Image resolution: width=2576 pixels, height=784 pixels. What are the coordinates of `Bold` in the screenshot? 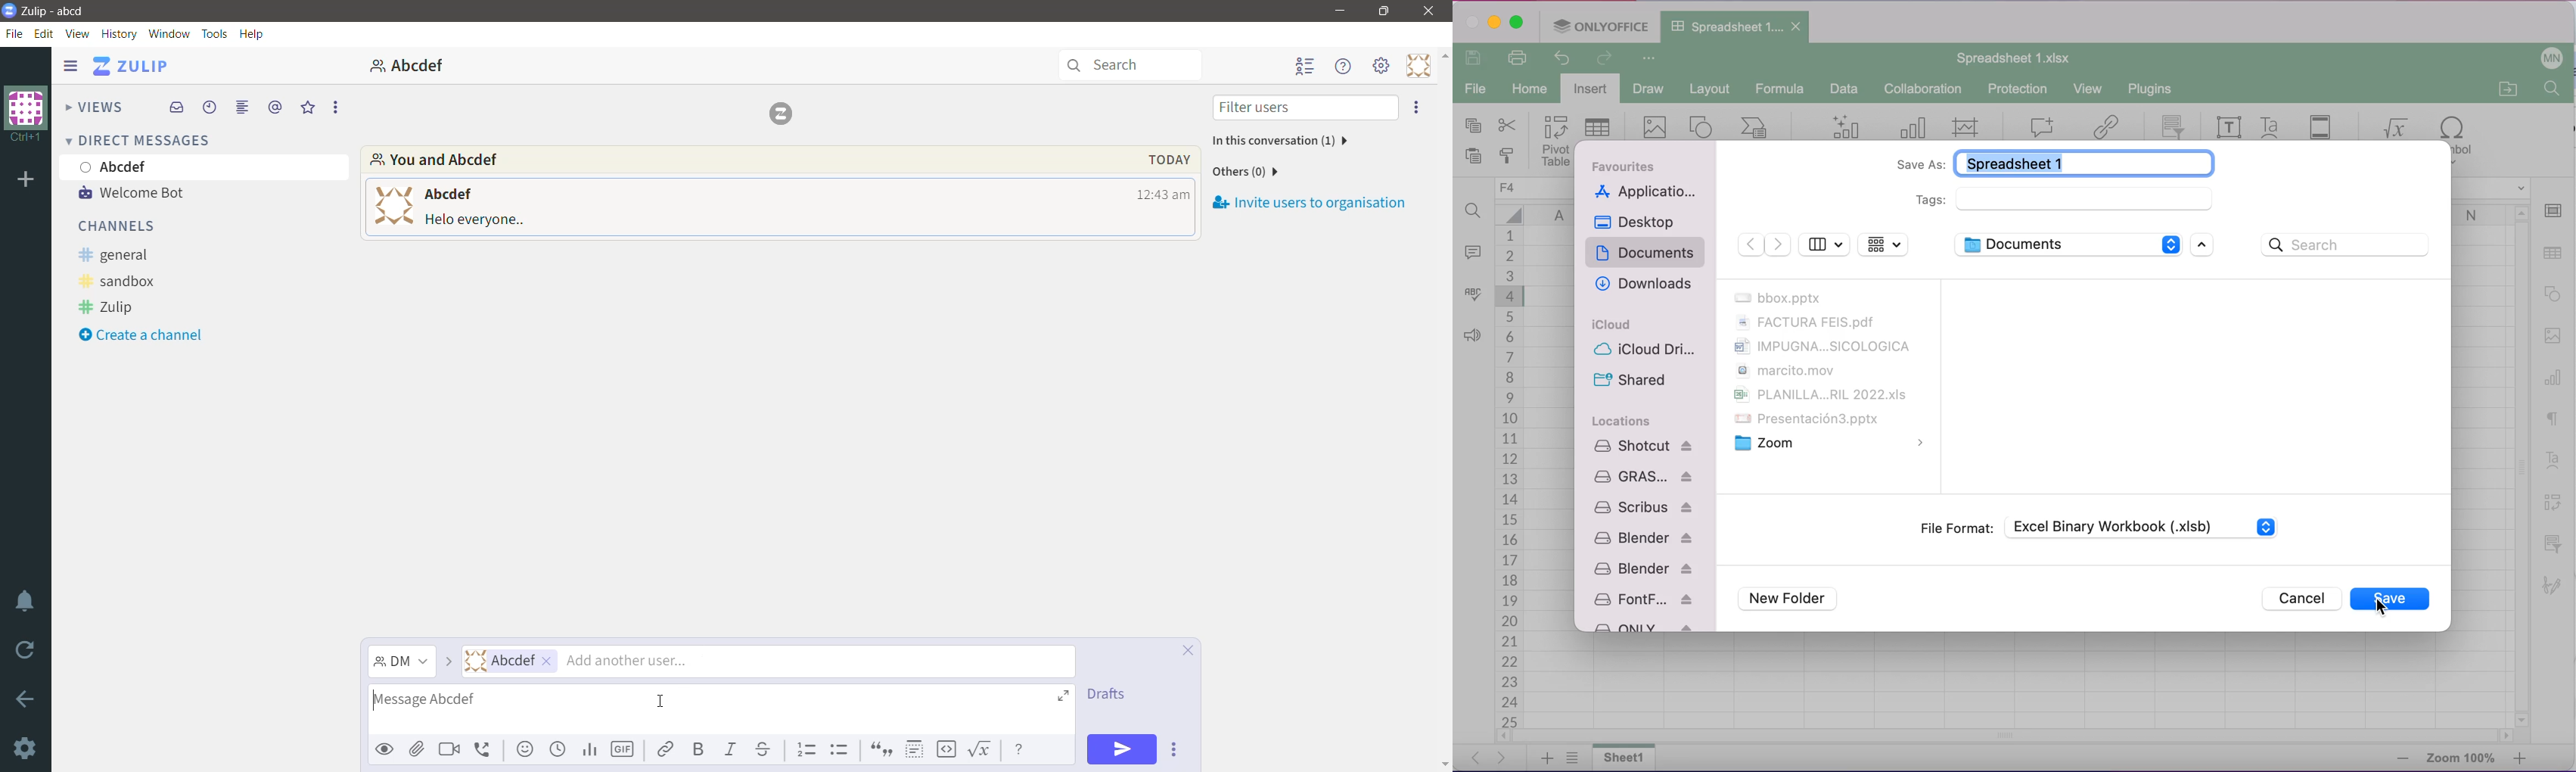 It's located at (700, 749).